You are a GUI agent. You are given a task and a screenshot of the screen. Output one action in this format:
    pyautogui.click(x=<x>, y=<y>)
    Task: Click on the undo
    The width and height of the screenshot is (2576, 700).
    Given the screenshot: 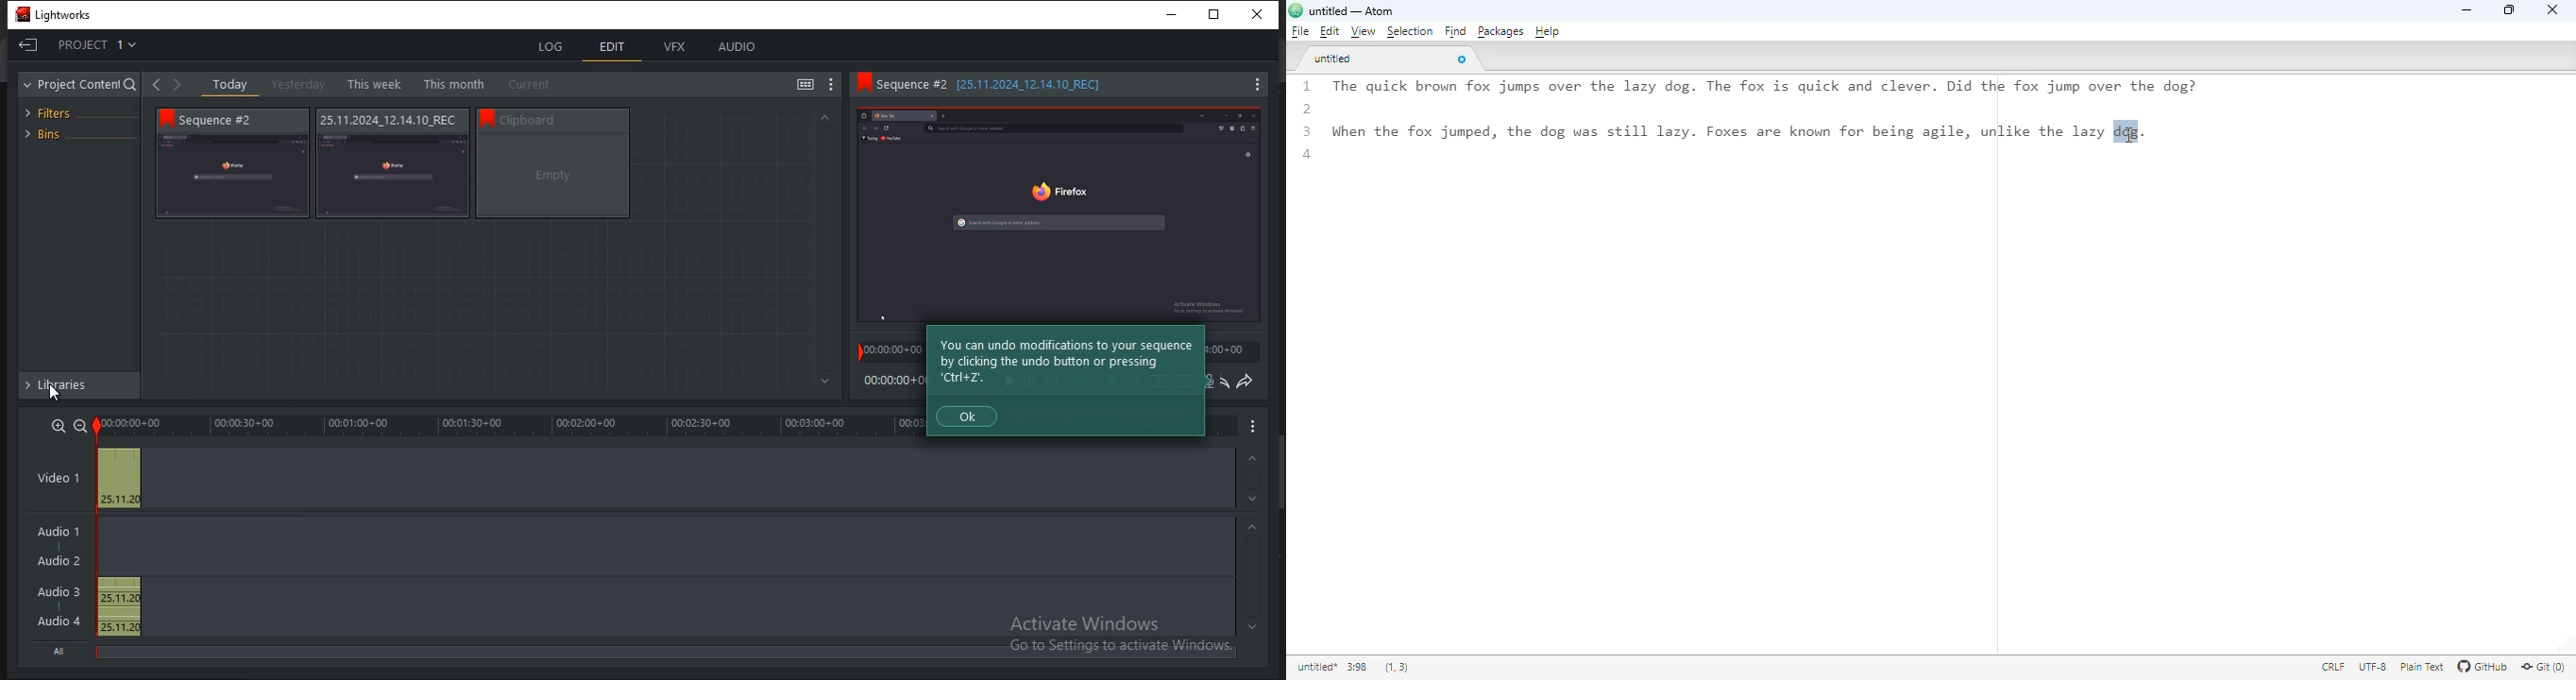 What is the action you would take?
    pyautogui.click(x=1222, y=381)
    